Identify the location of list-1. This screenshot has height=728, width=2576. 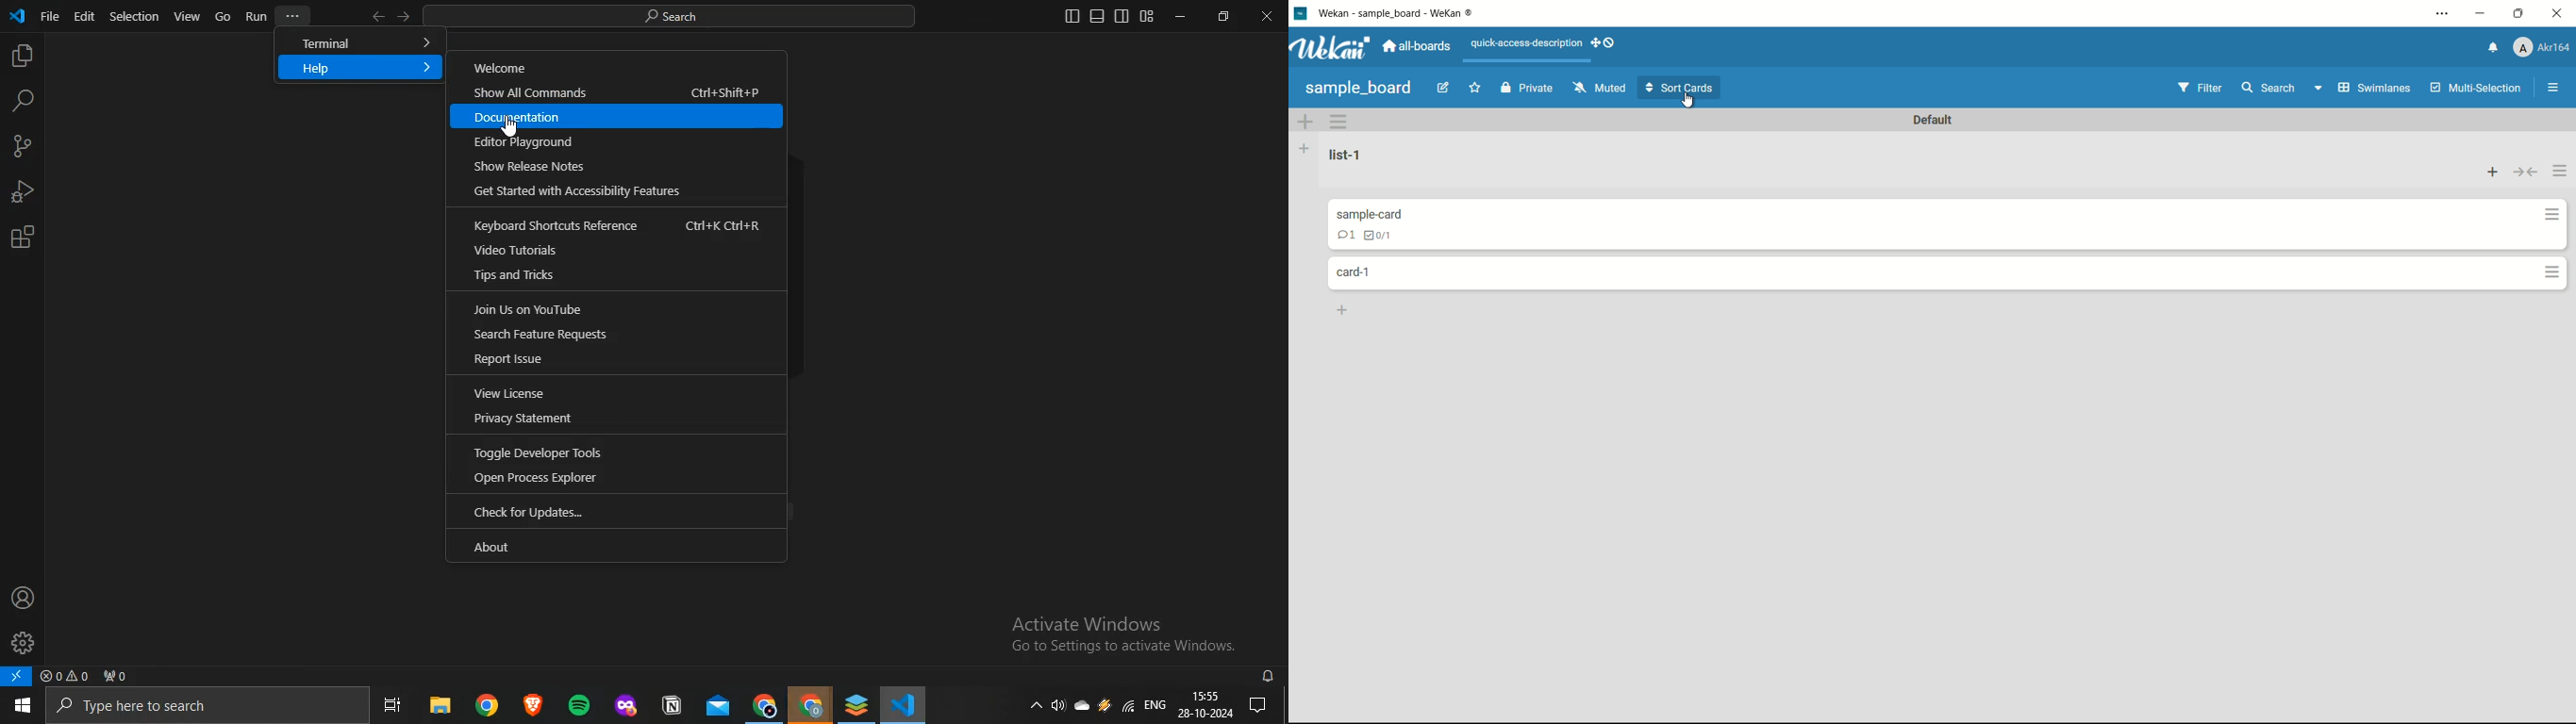
(1347, 155).